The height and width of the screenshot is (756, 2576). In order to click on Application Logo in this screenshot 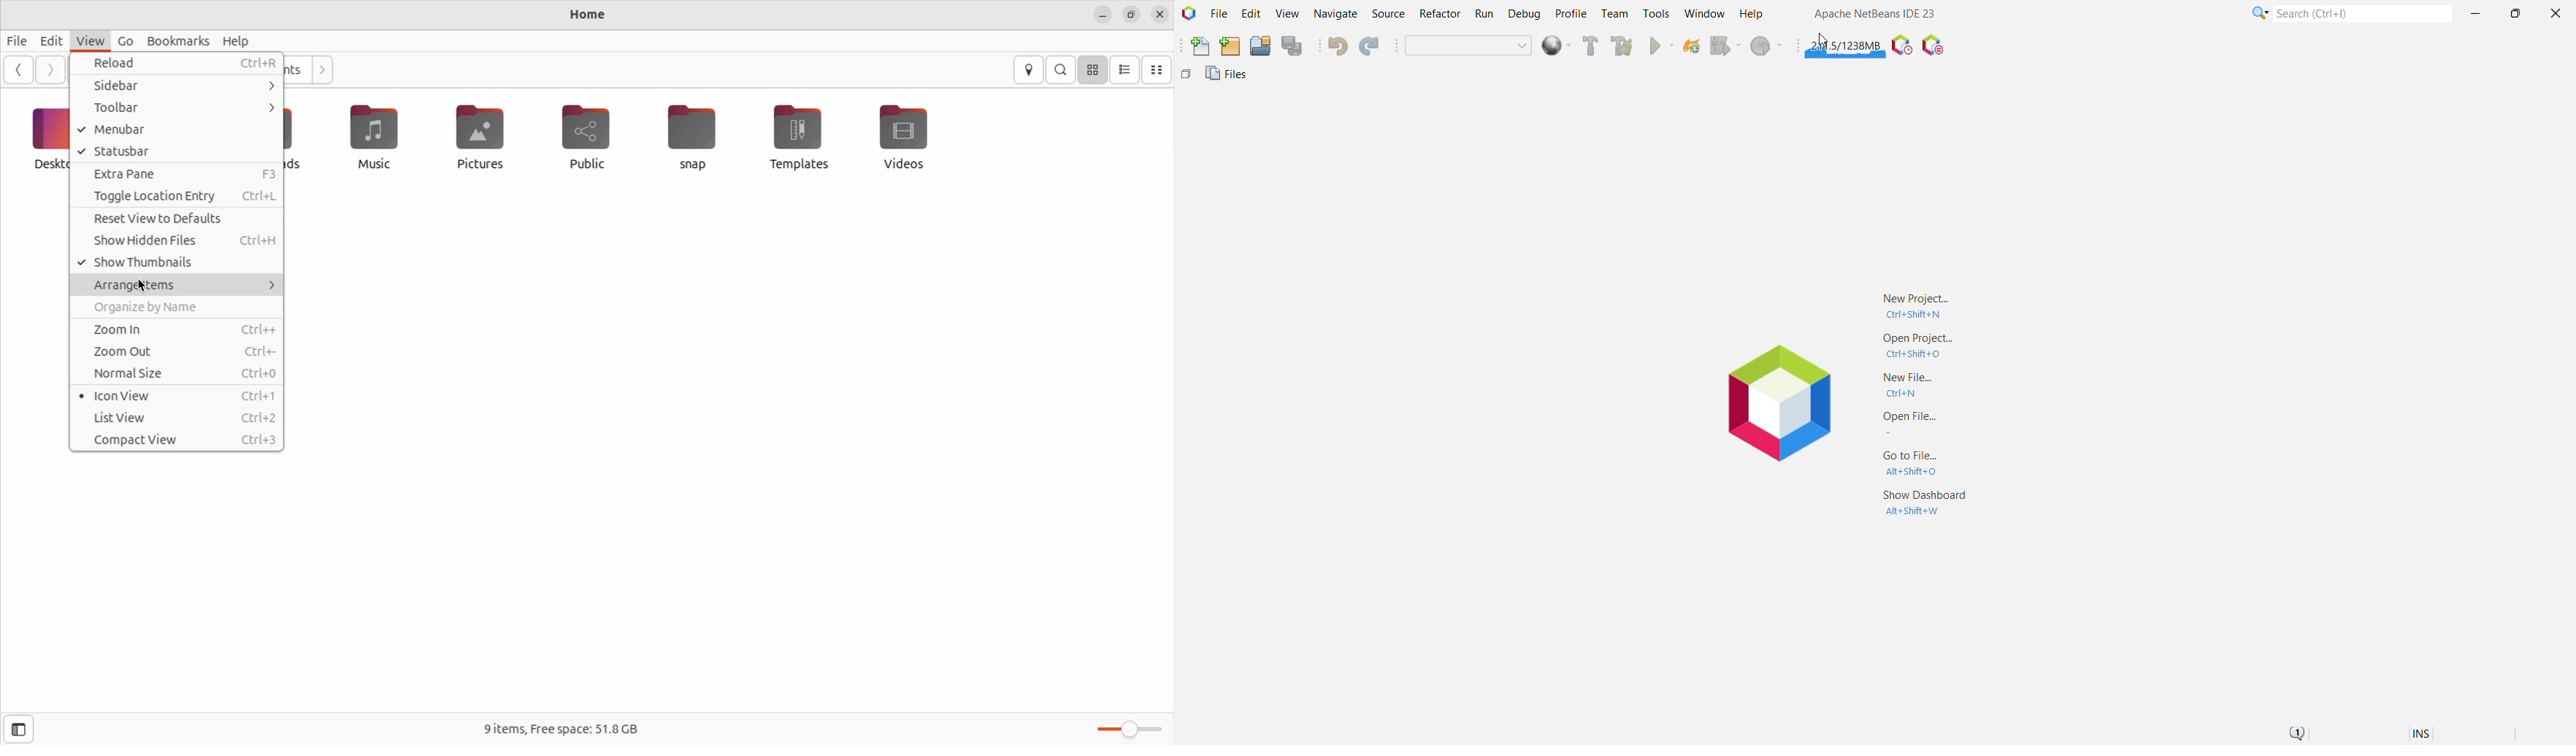, I will do `click(1187, 14)`.